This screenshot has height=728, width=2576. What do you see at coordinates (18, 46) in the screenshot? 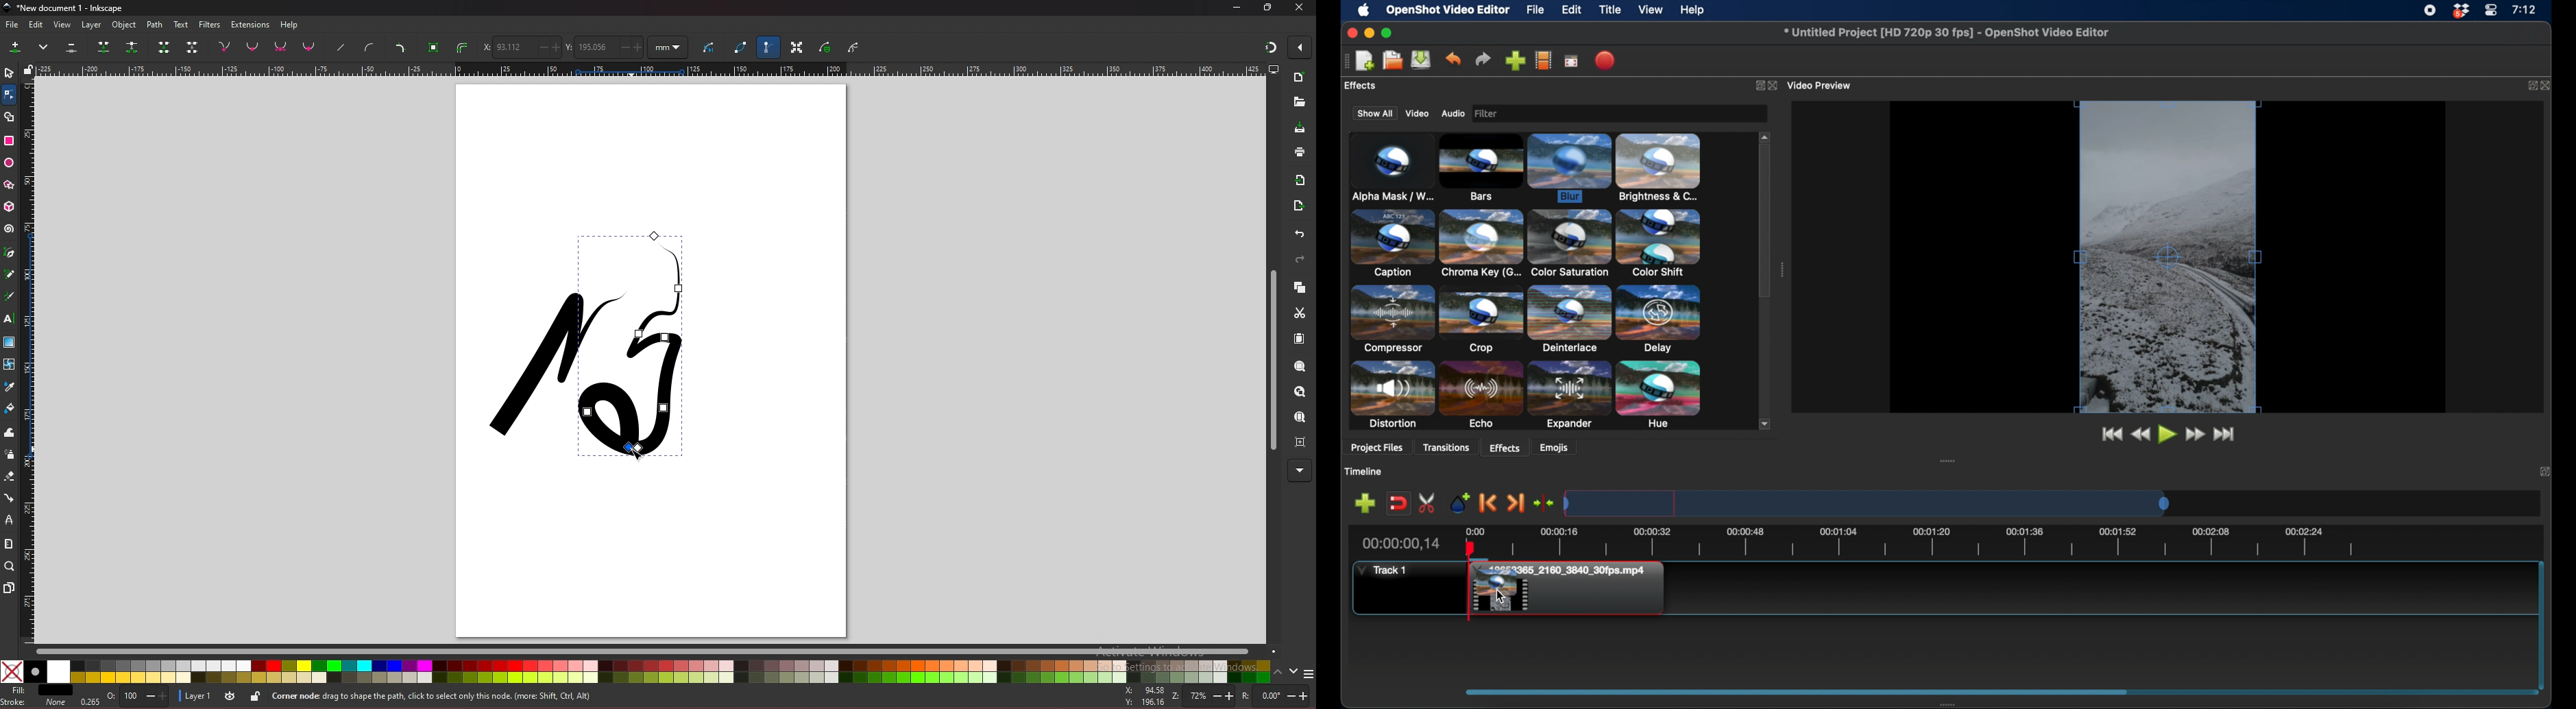
I see `add node` at bounding box center [18, 46].